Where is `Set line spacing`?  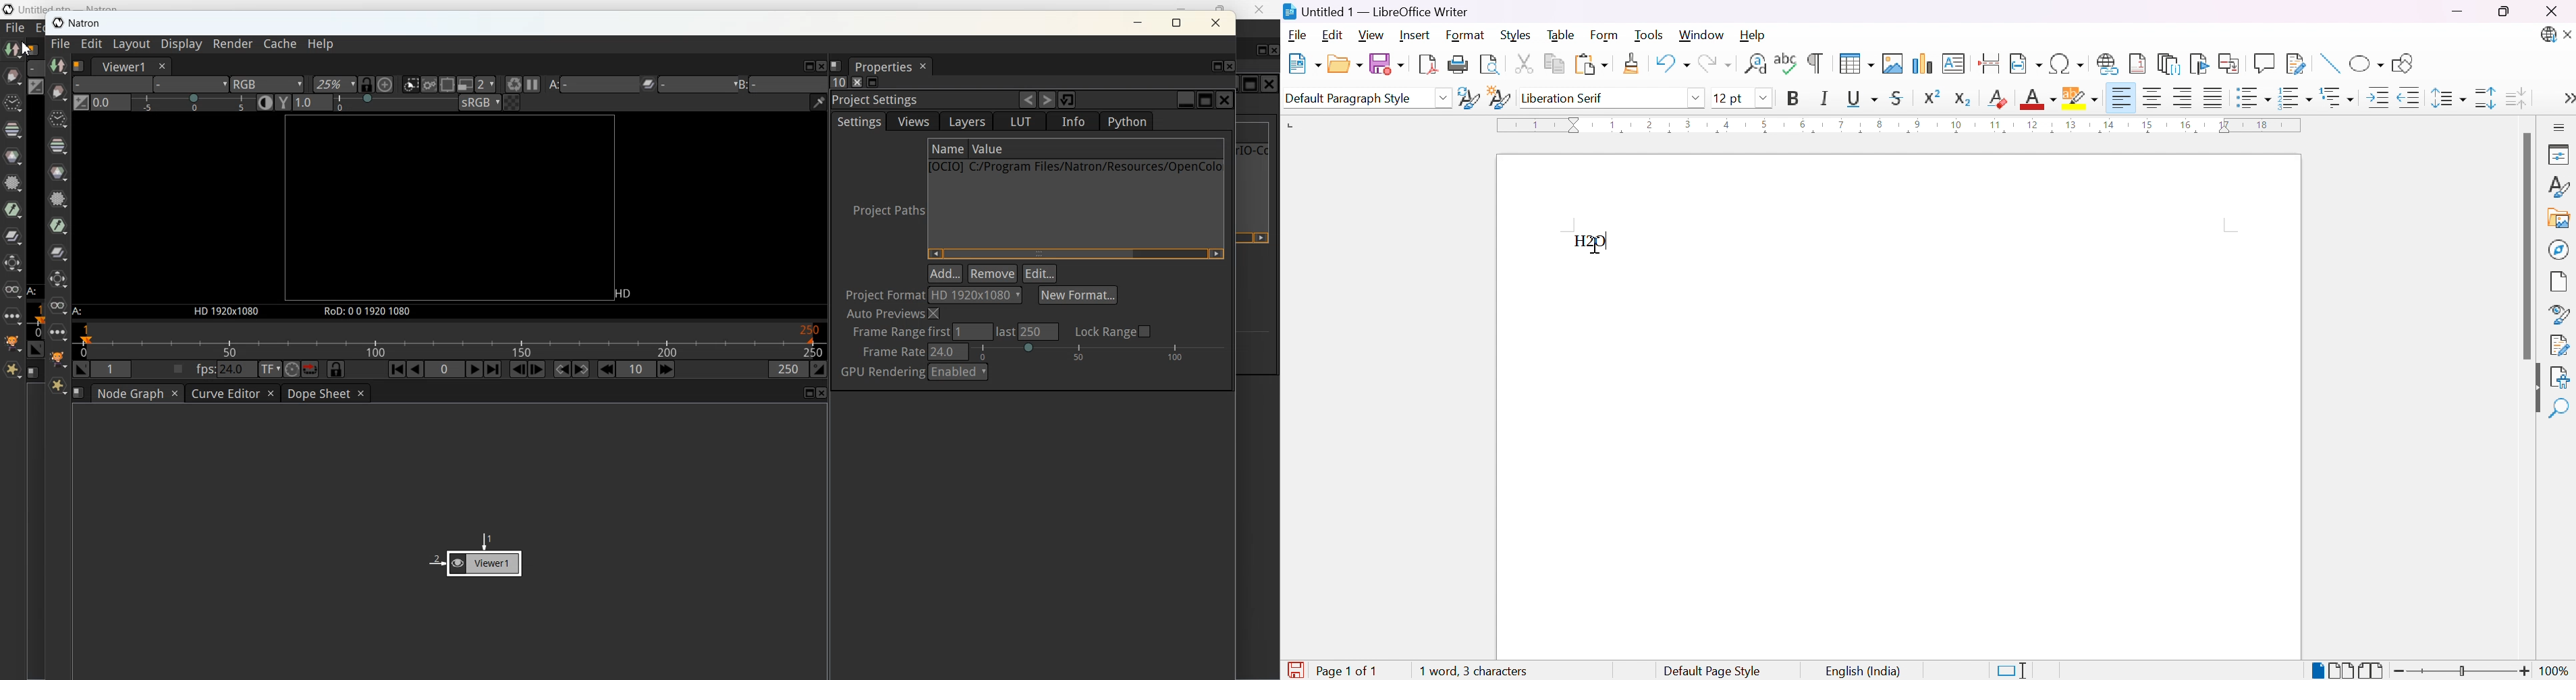 Set line spacing is located at coordinates (2446, 98).